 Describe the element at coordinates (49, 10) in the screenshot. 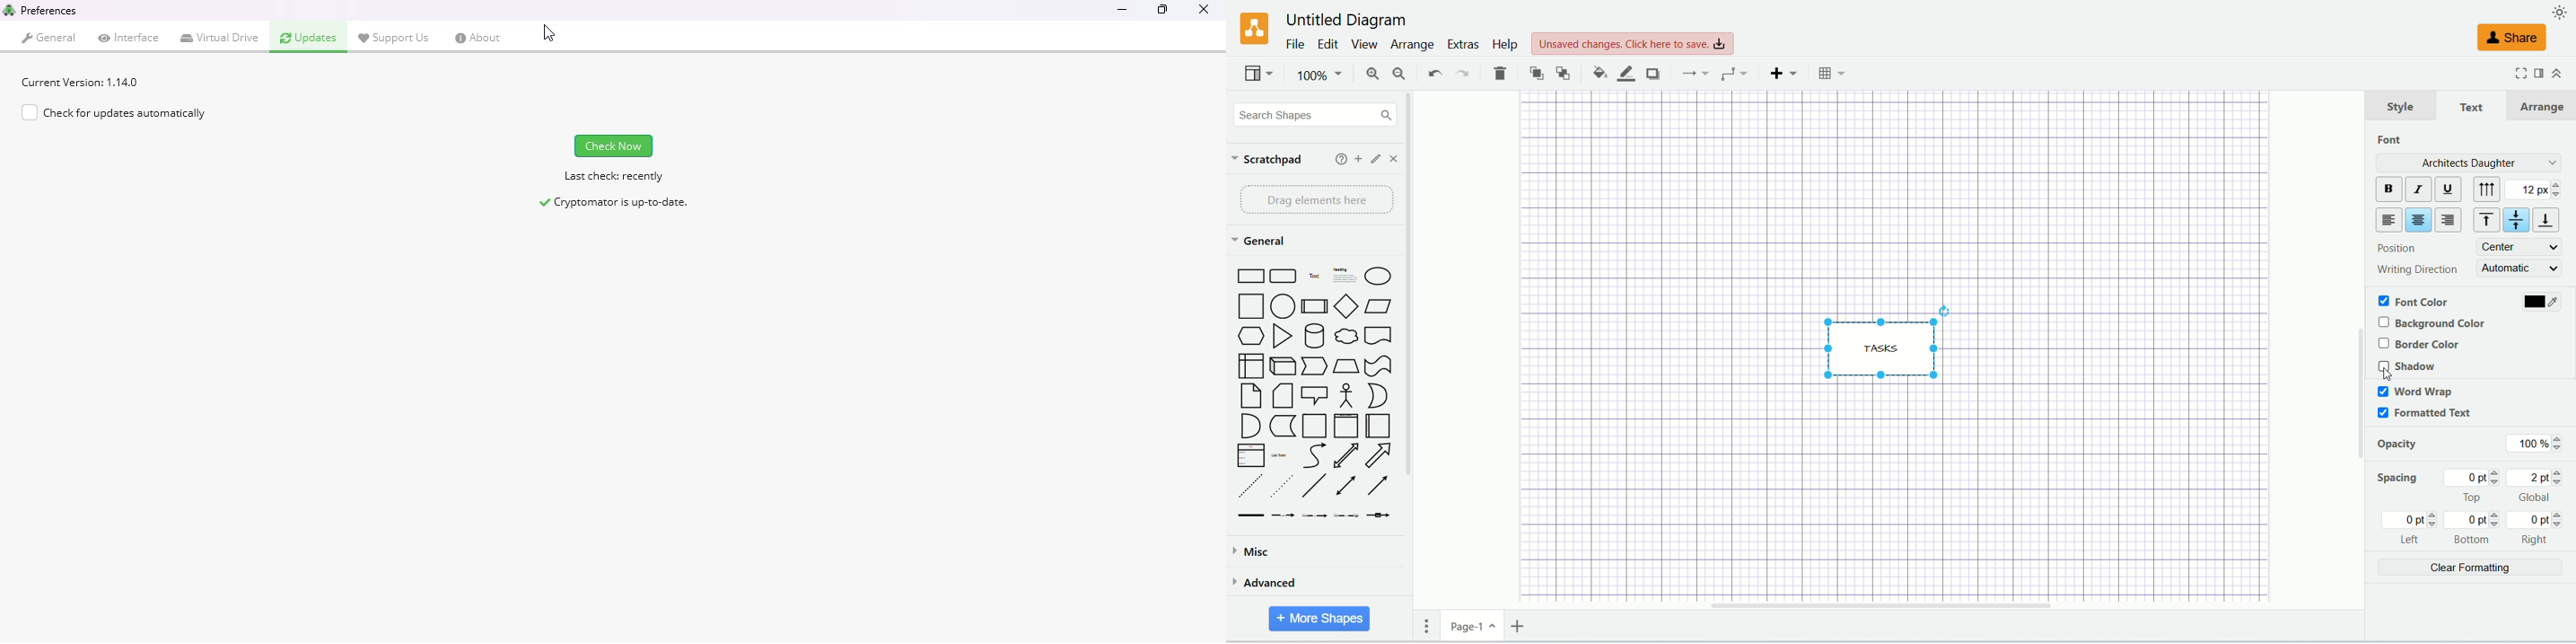

I see `preferences` at that location.